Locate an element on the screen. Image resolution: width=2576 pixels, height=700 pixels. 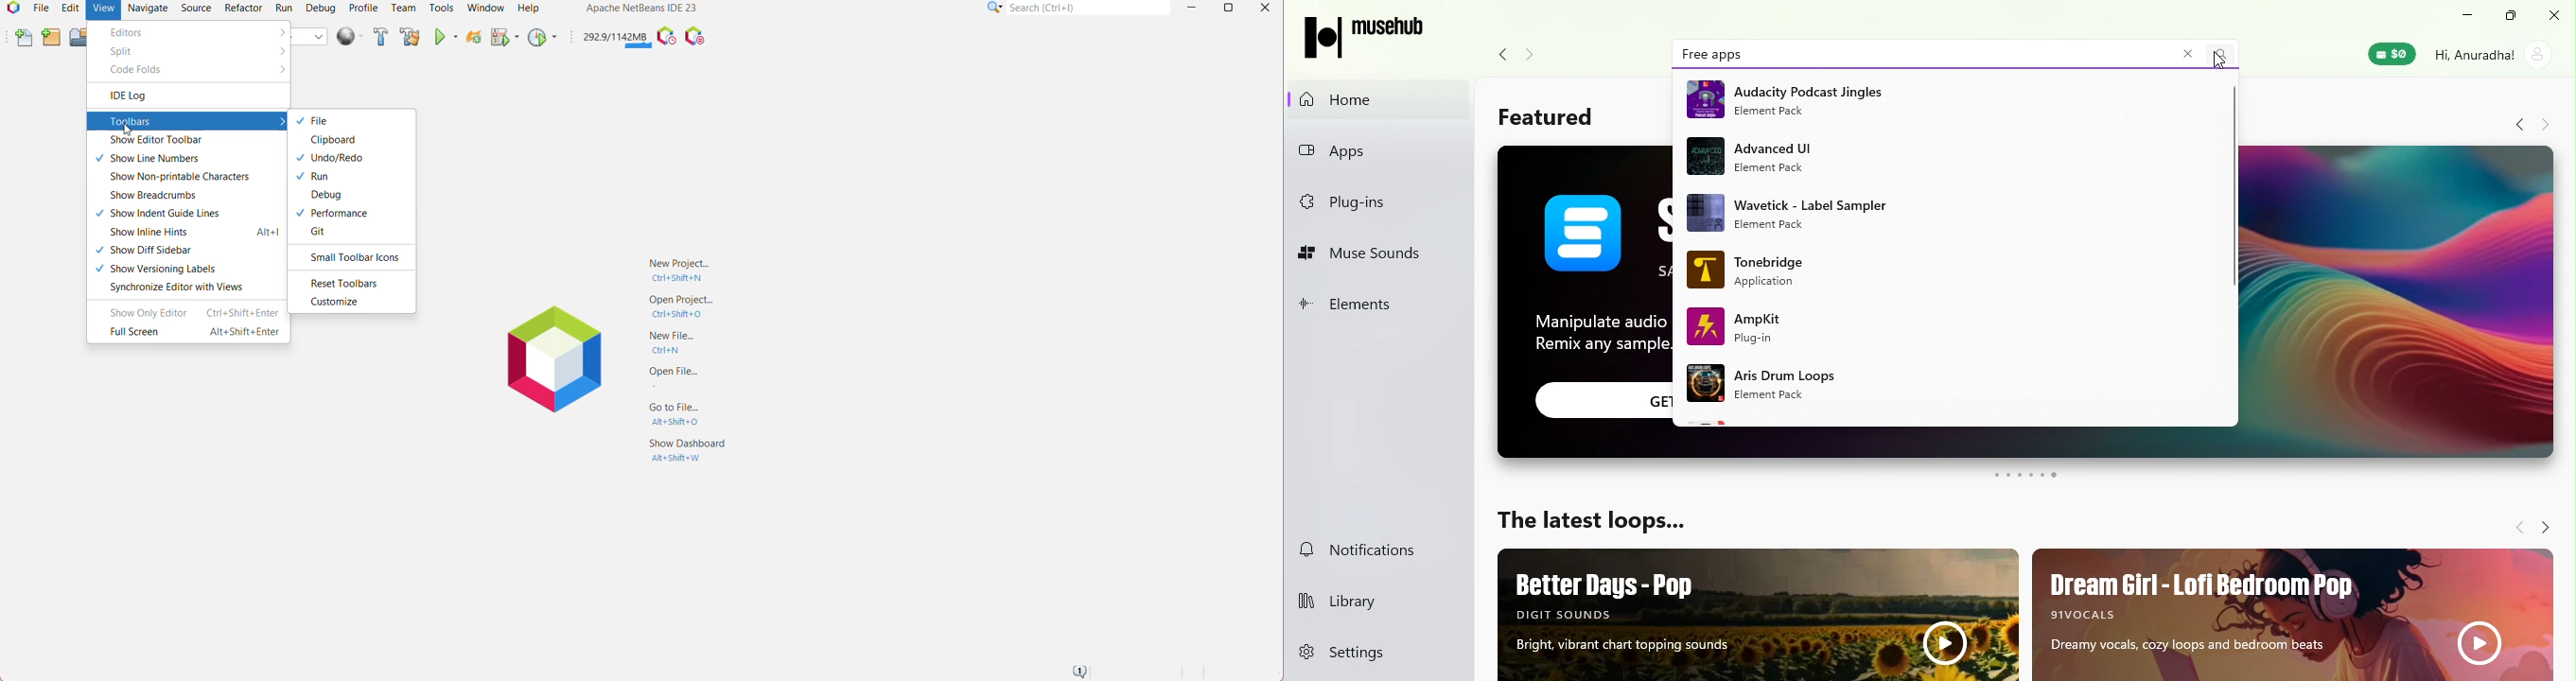
cursor is located at coordinates (2218, 61).